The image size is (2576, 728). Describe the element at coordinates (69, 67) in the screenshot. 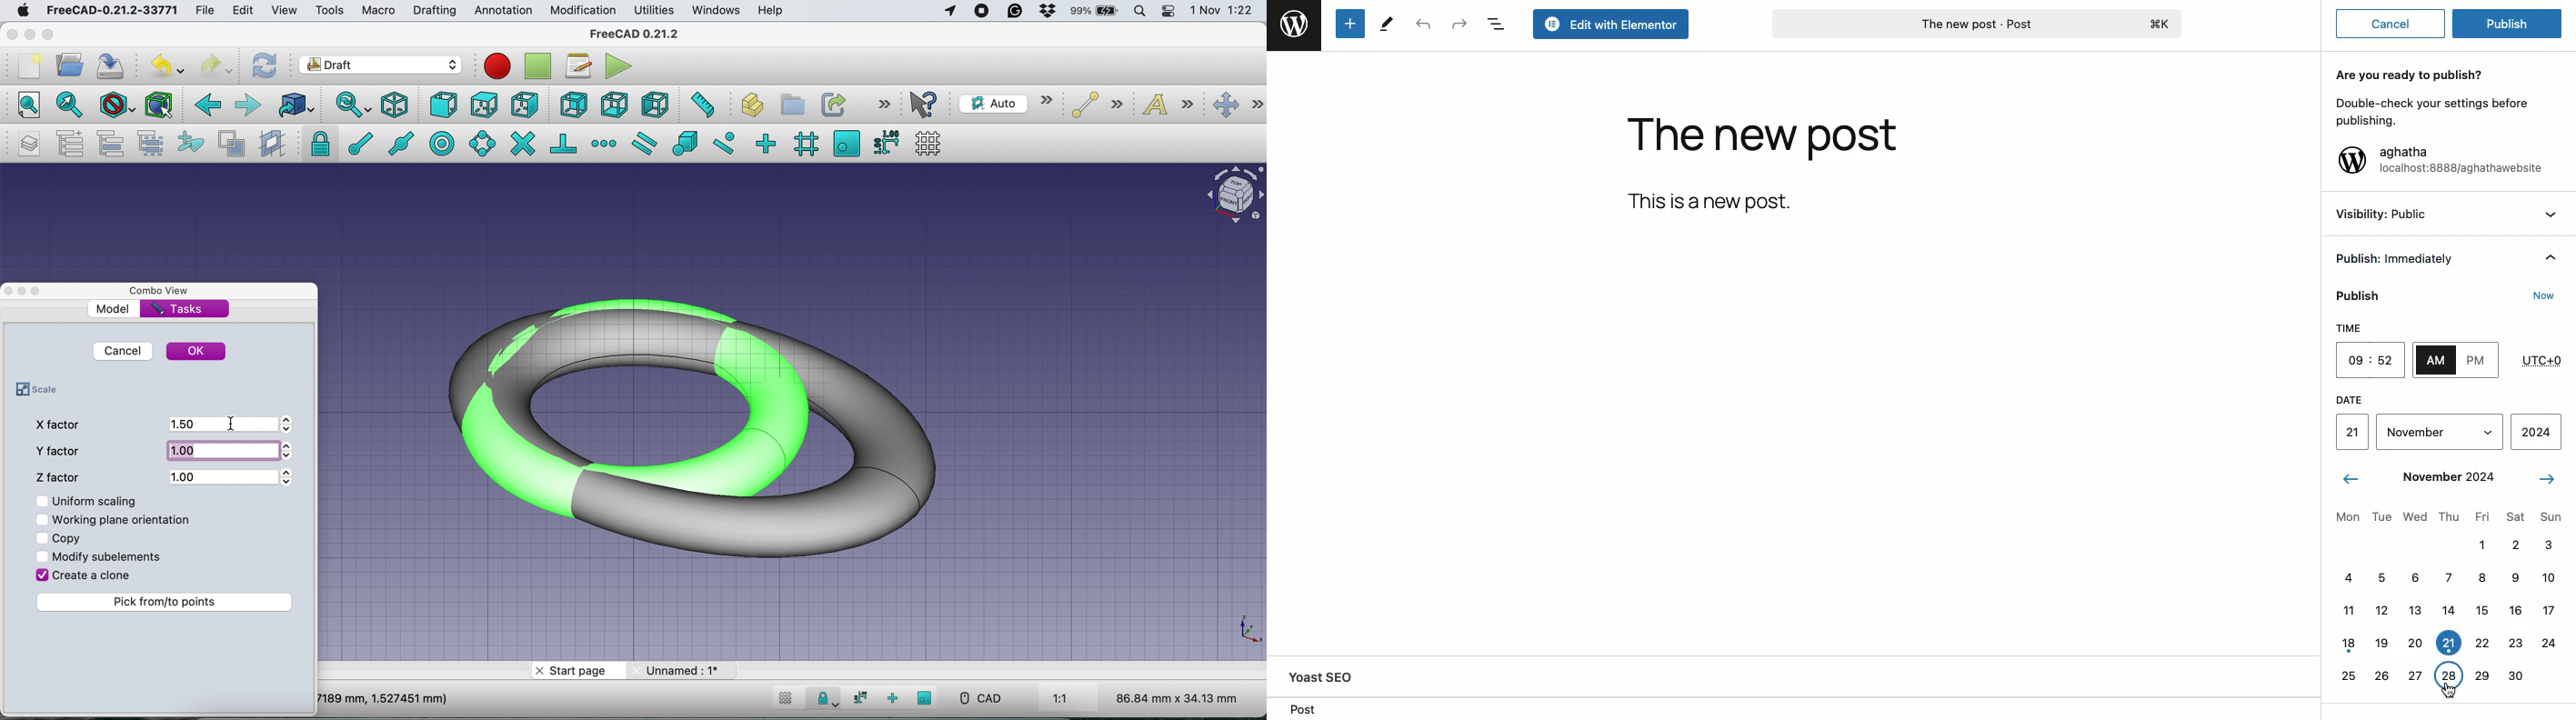

I see `open` at that location.